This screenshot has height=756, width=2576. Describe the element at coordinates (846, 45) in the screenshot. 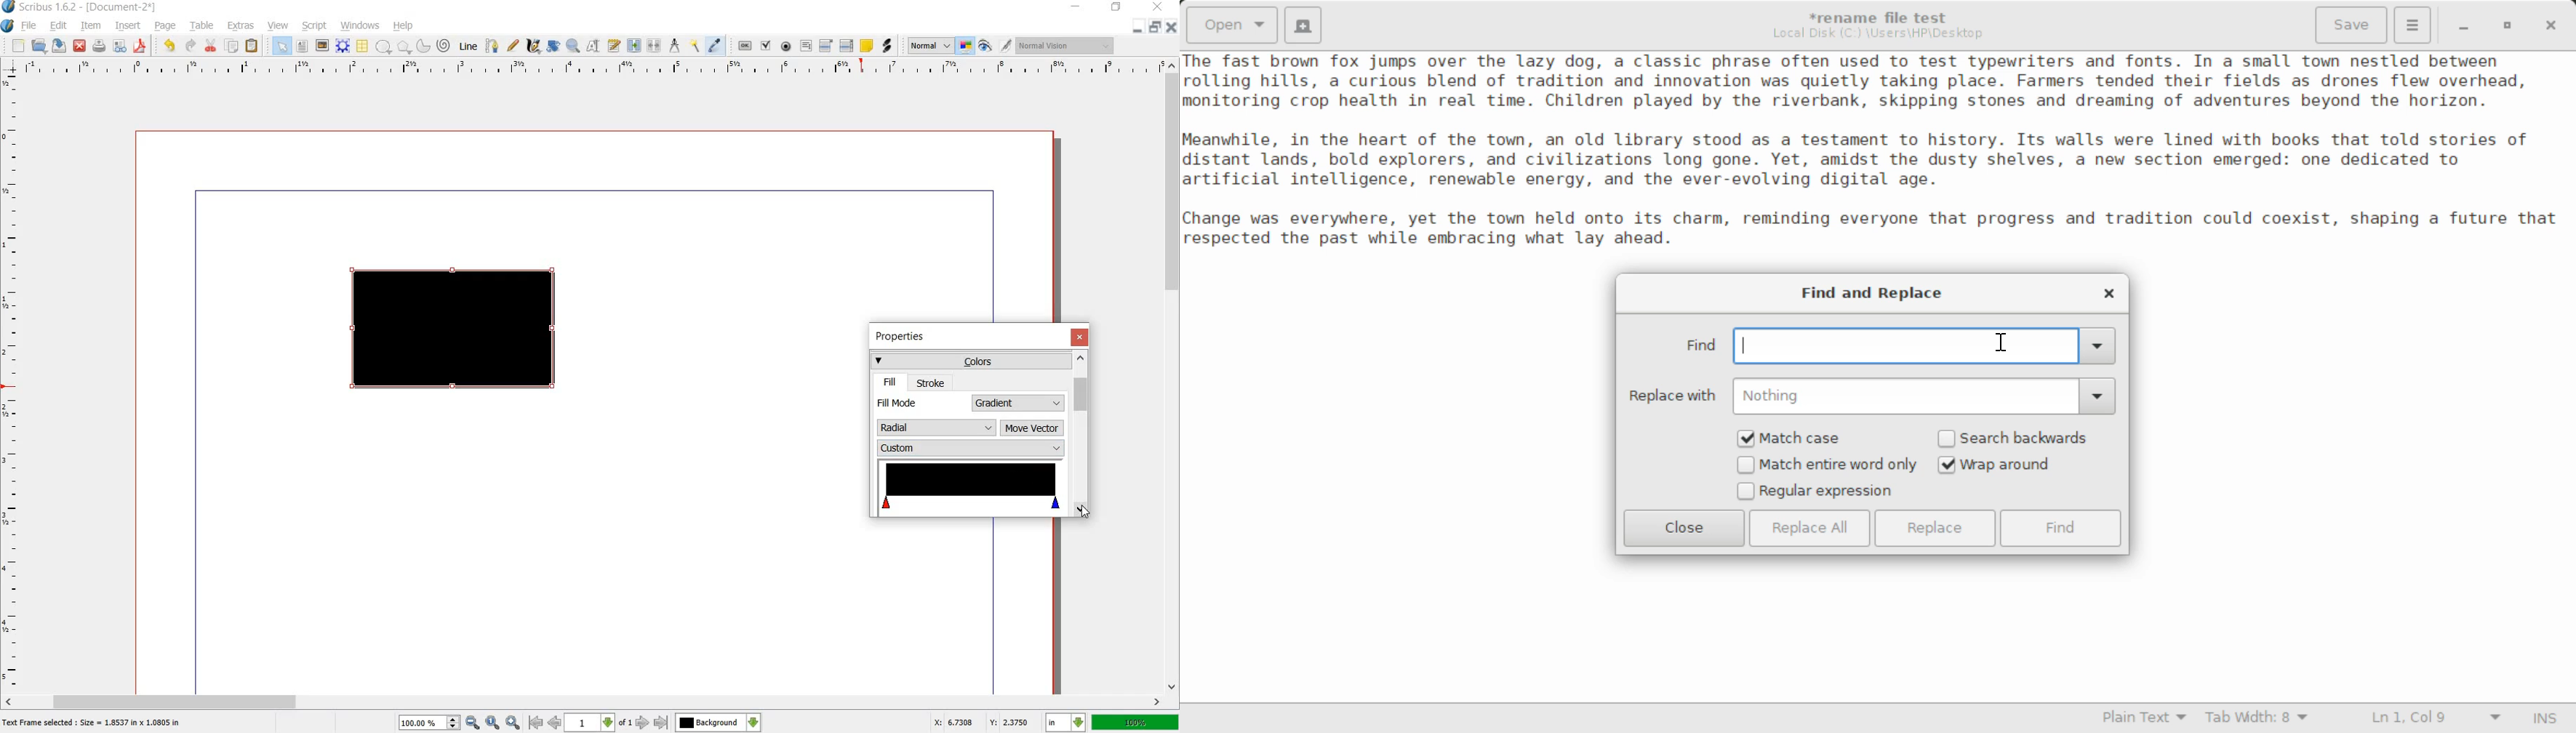

I see `pdf list box` at that location.